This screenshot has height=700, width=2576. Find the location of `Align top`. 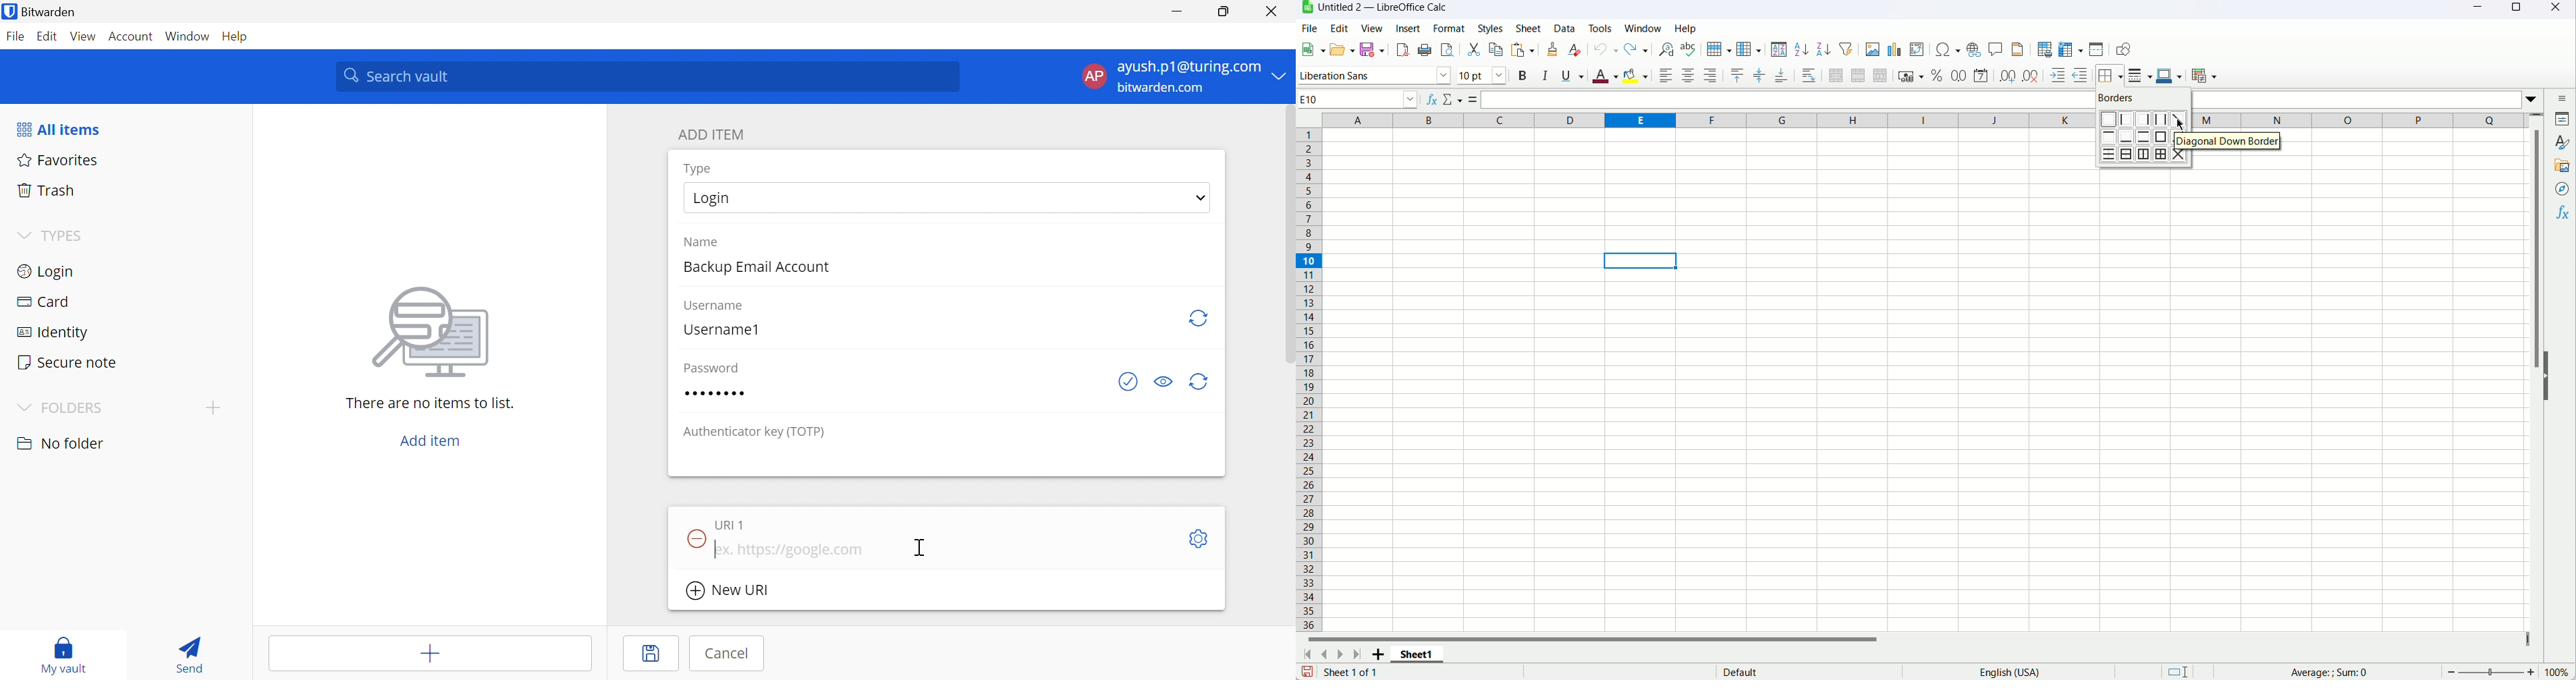

Align top is located at coordinates (1736, 73).